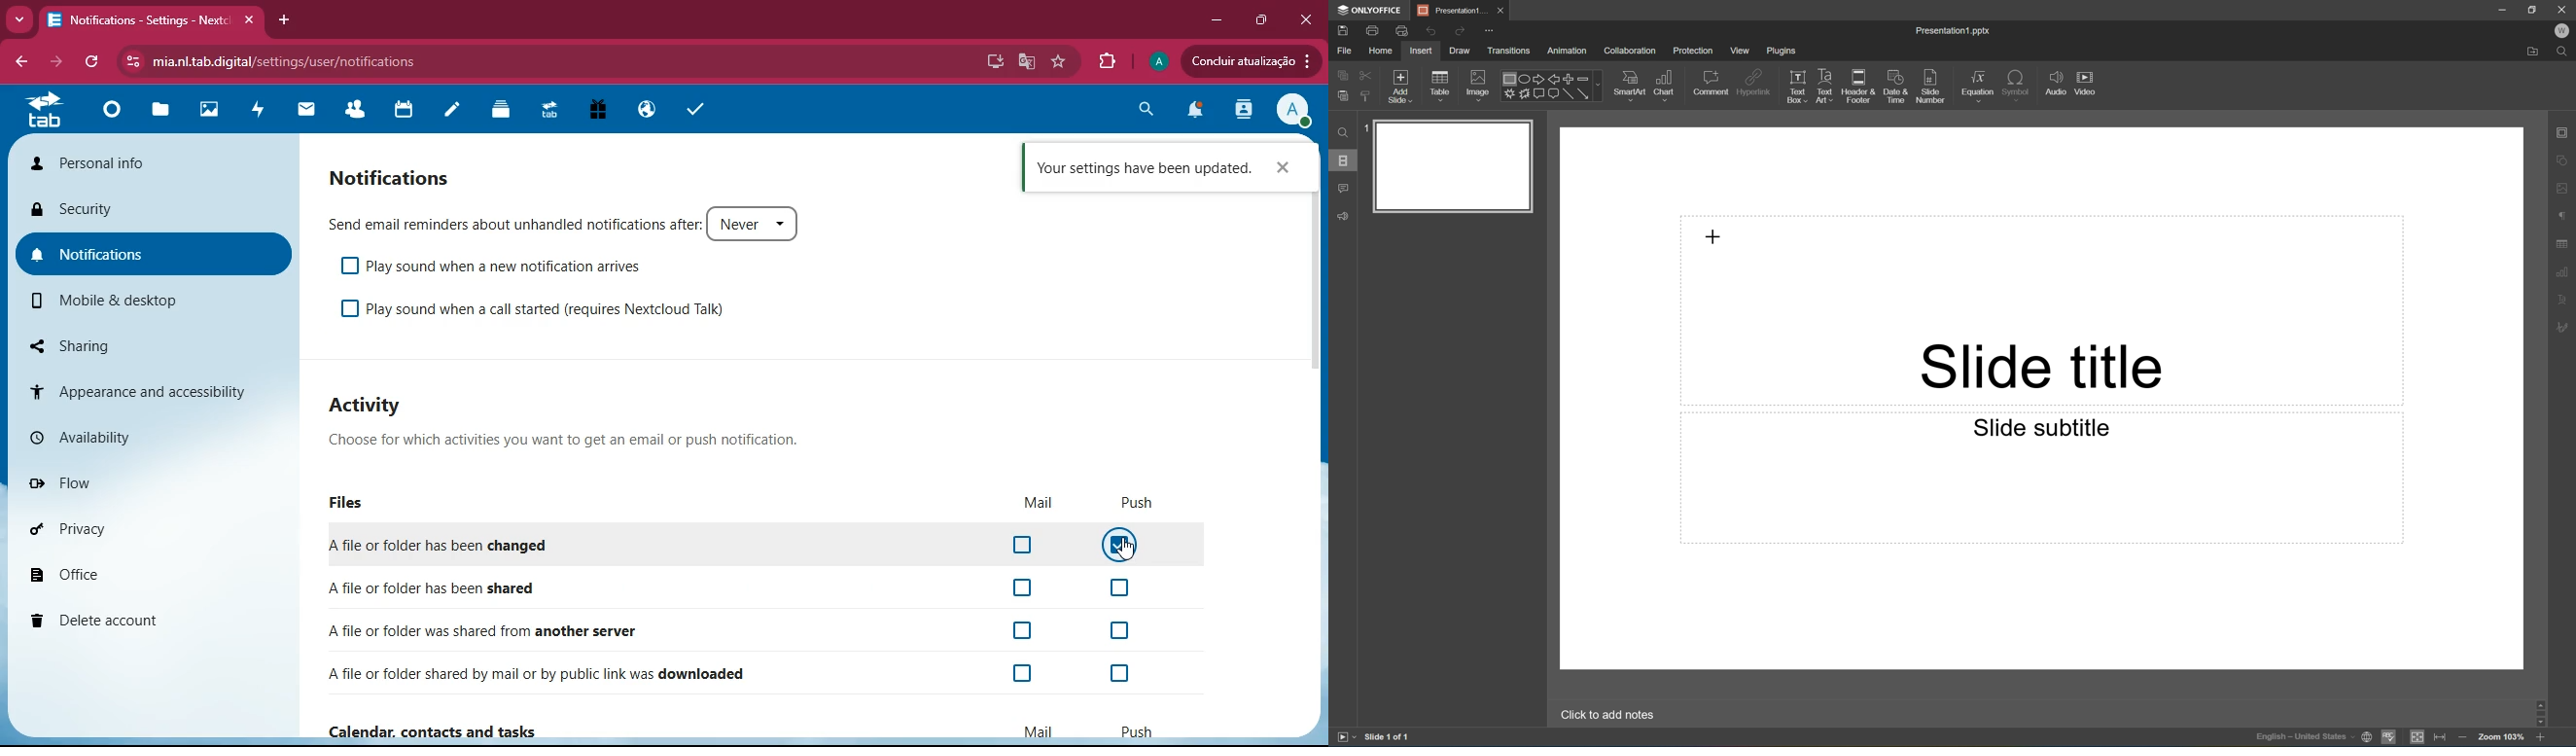 Image resolution: width=2576 pixels, height=756 pixels. Describe the element at coordinates (154, 19) in the screenshot. I see `tab` at that location.